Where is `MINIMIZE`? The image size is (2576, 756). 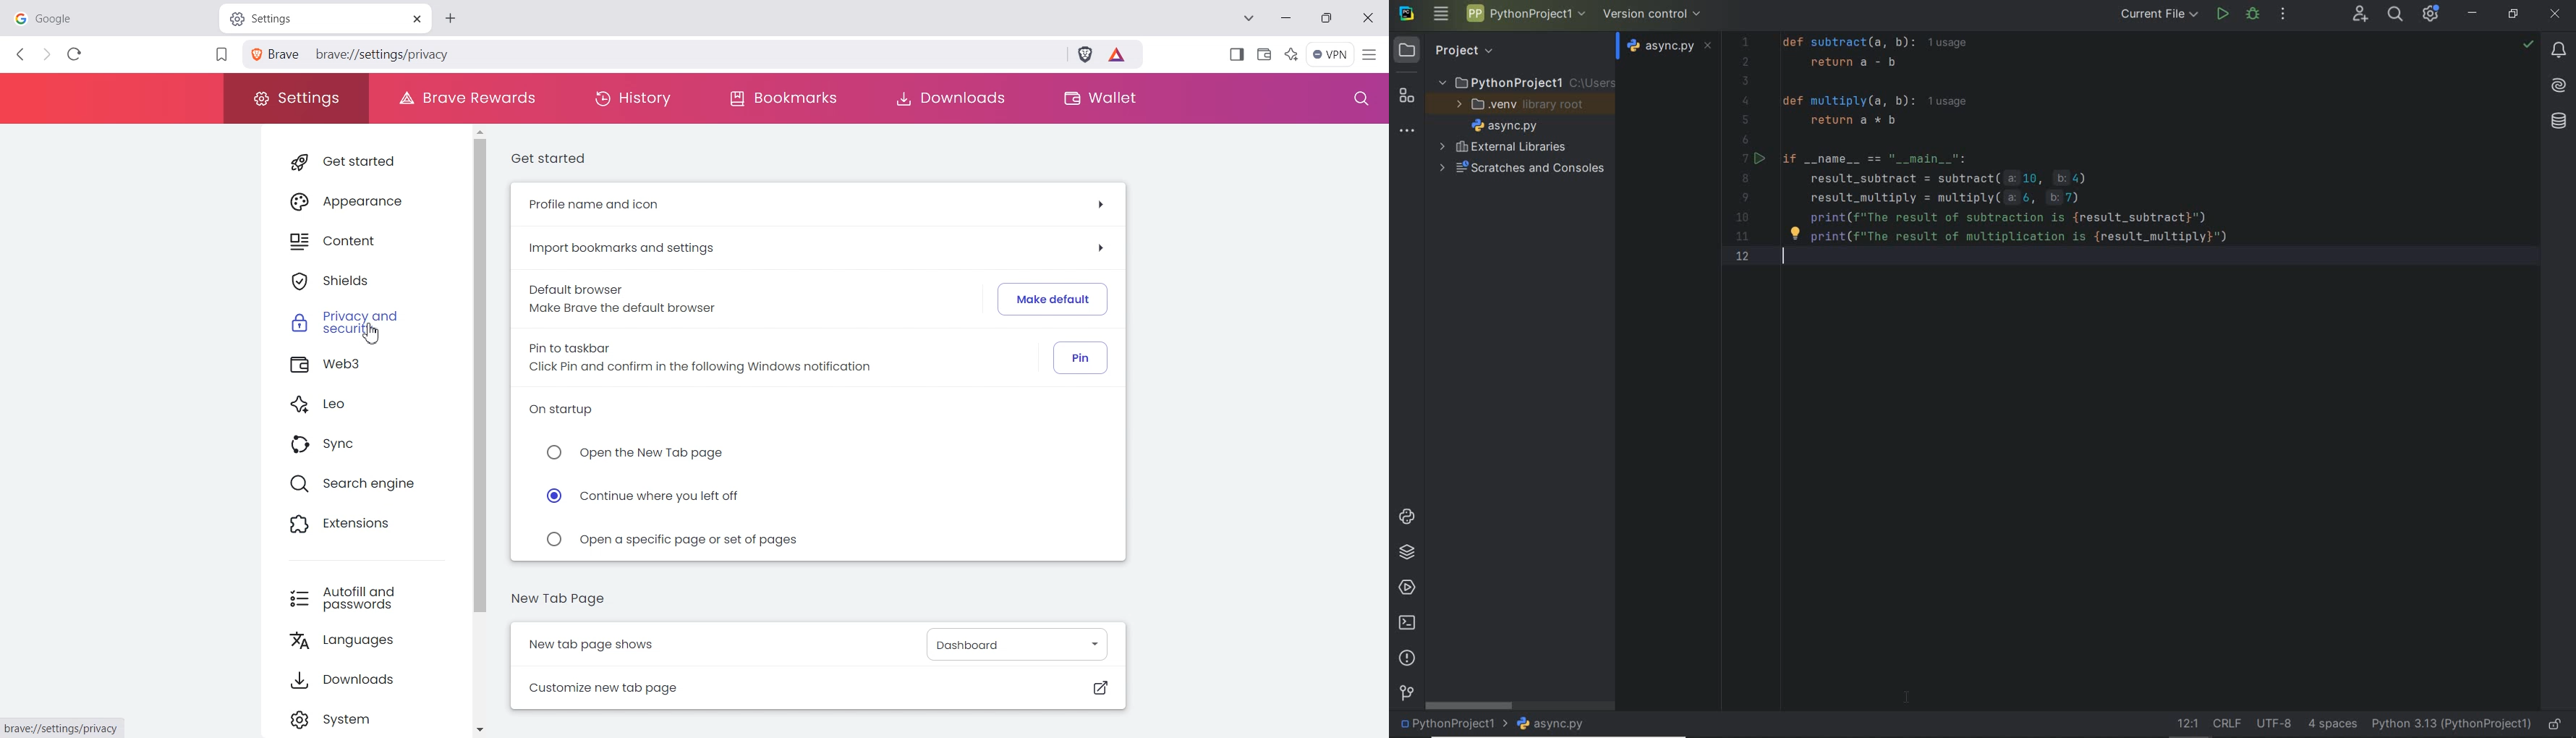 MINIMIZE is located at coordinates (2475, 12).